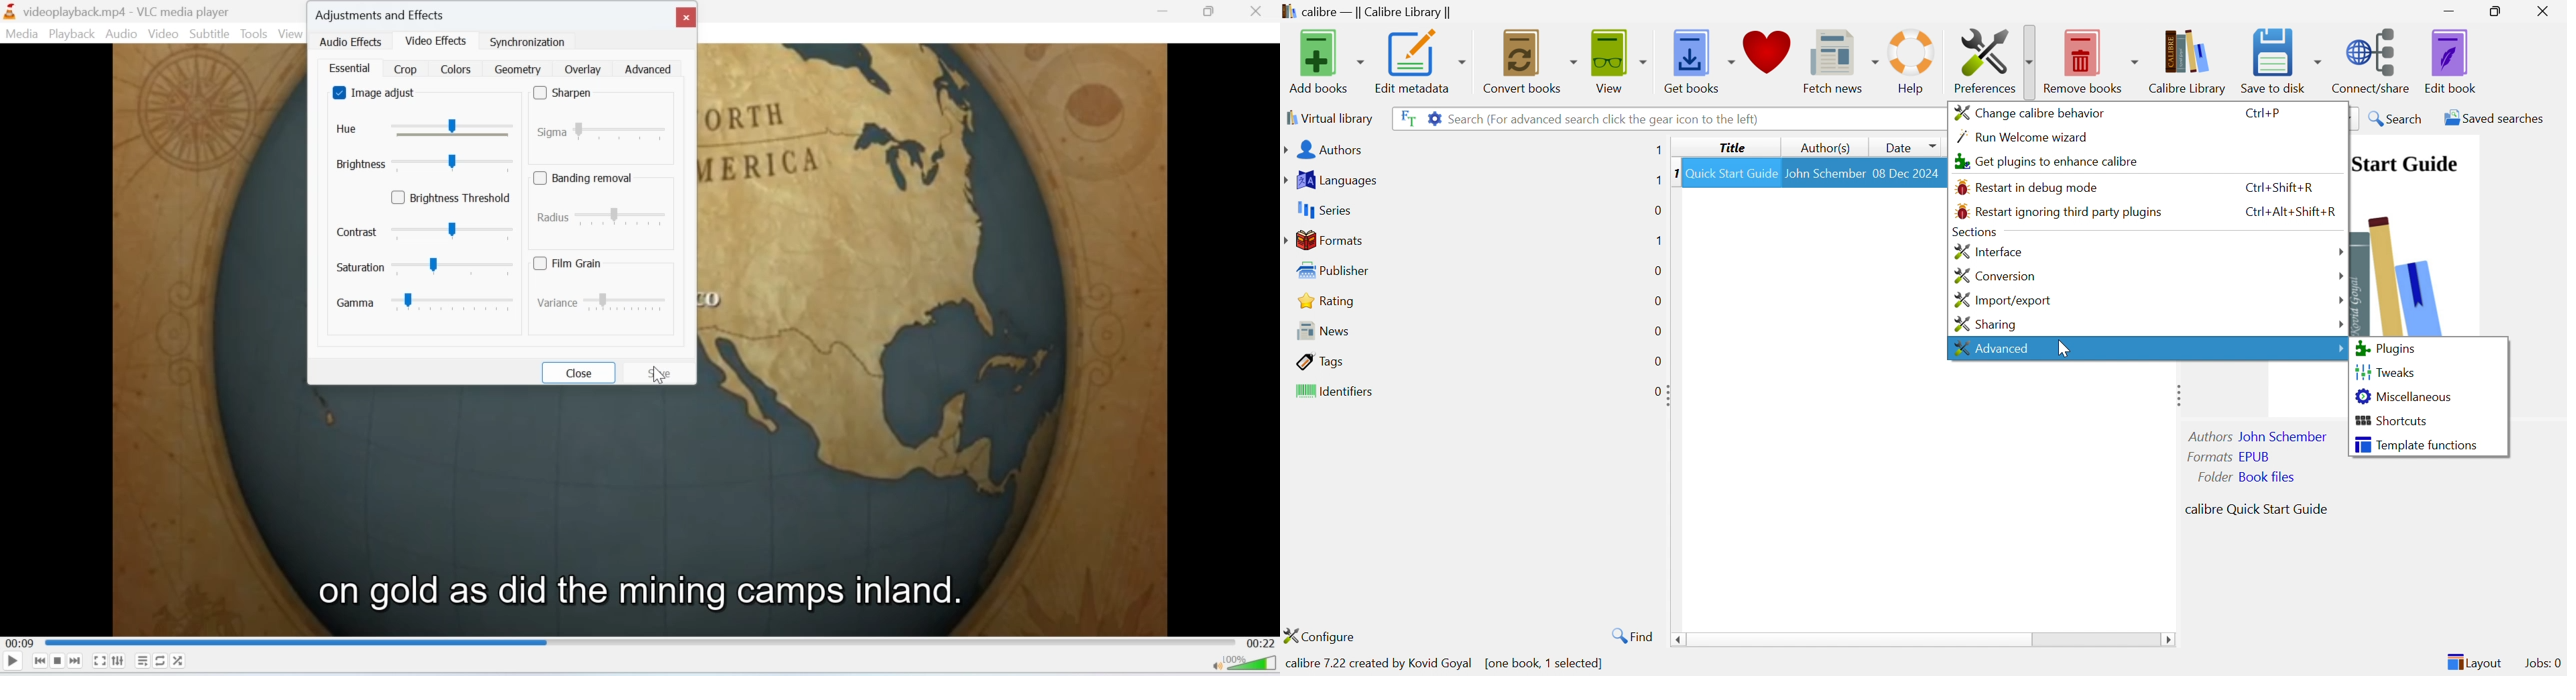 Image resolution: width=2576 pixels, height=700 pixels. Describe the element at coordinates (1324, 61) in the screenshot. I see `Add books` at that location.